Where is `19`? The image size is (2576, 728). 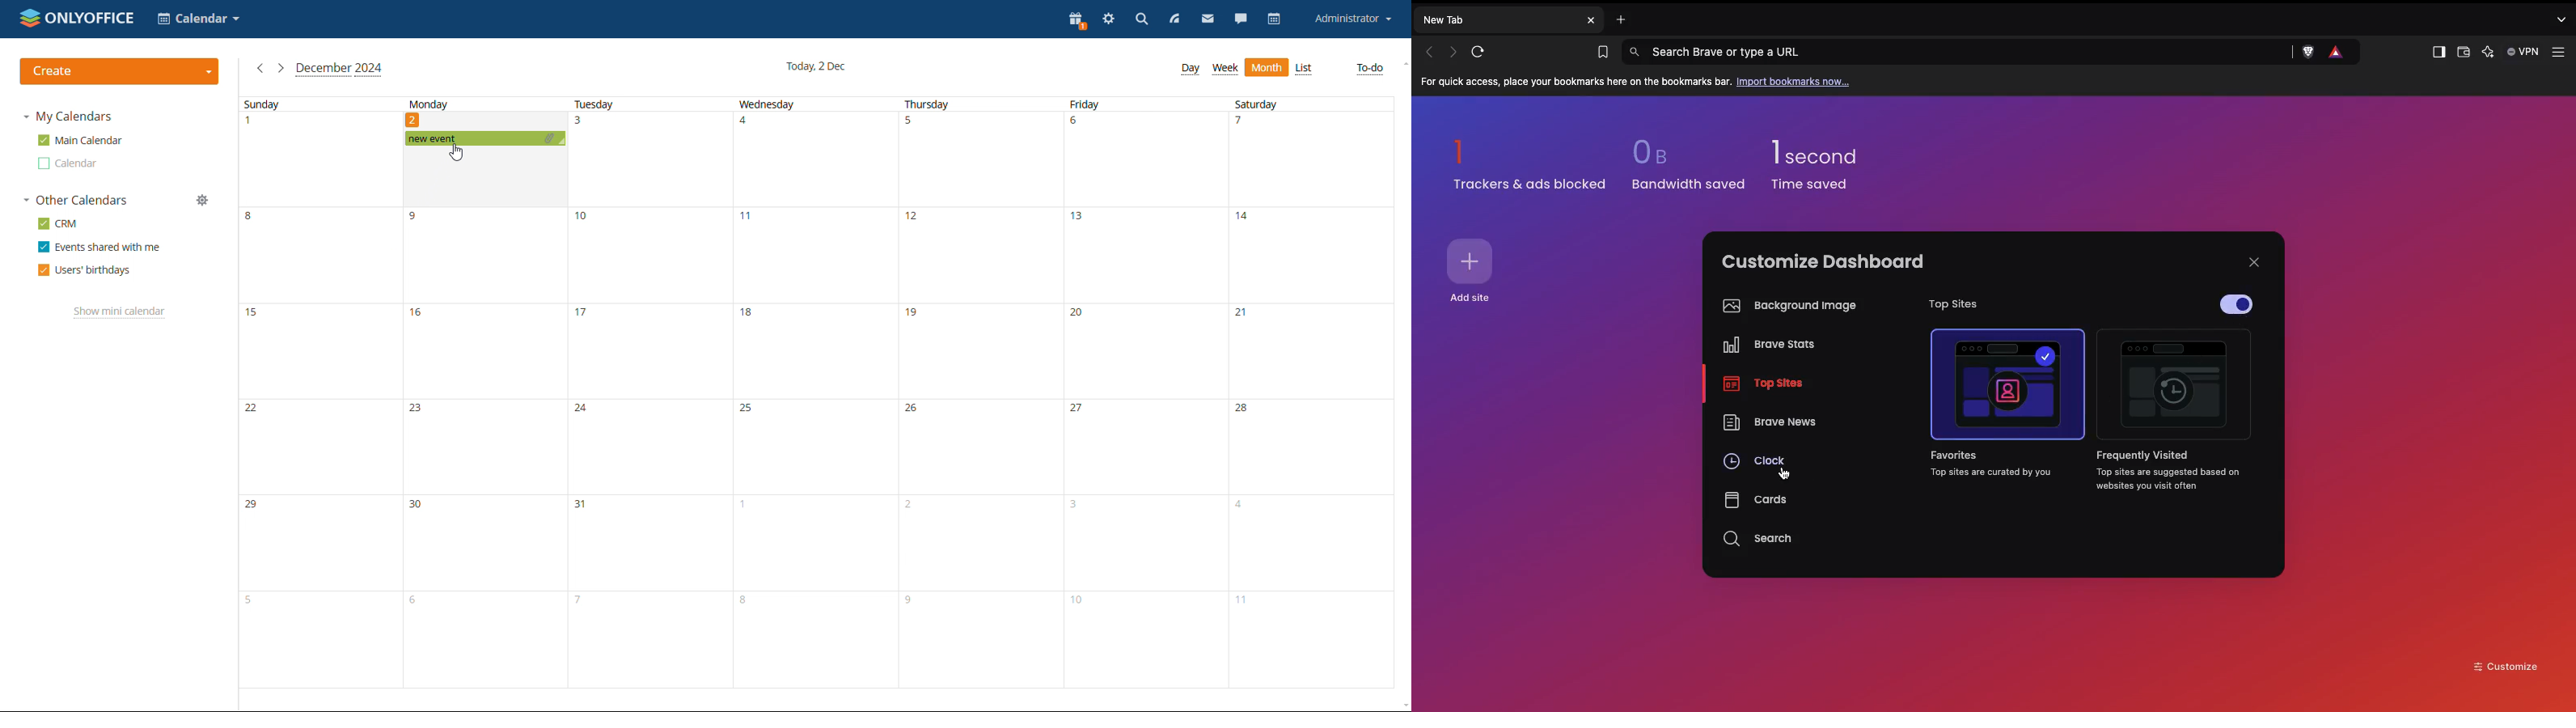
19 is located at coordinates (915, 317).